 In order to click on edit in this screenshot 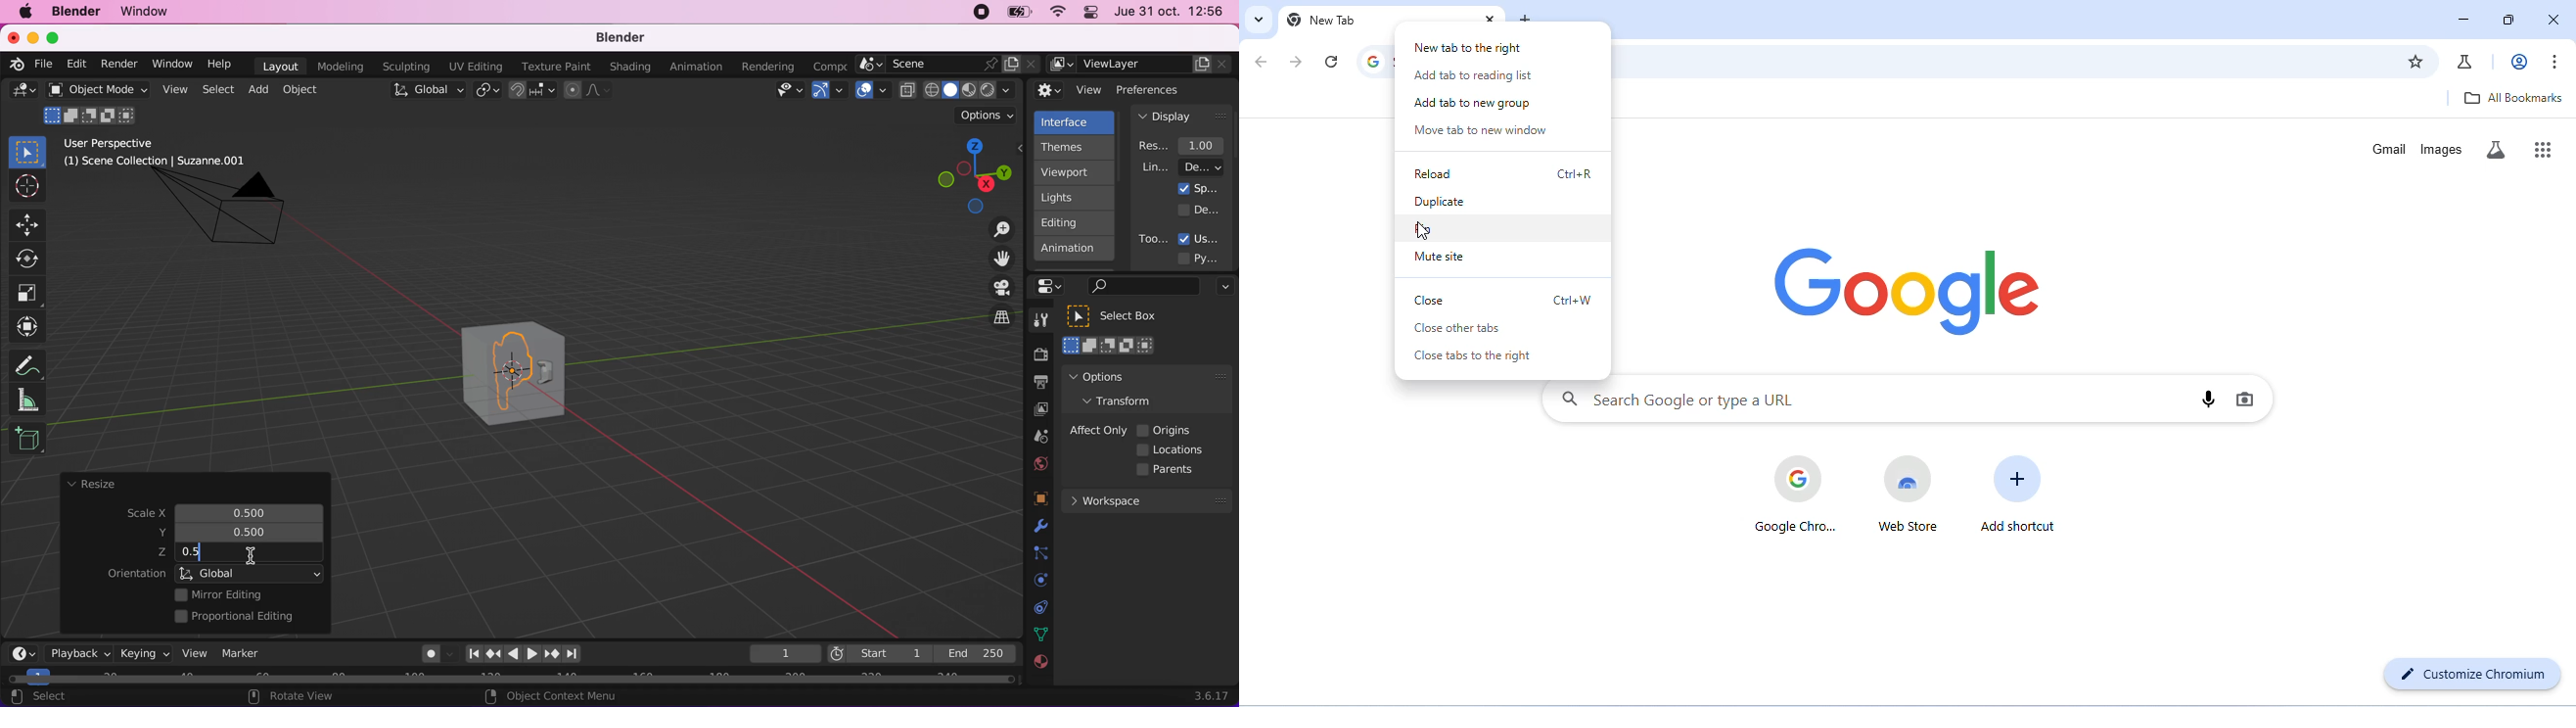, I will do `click(74, 64)`.